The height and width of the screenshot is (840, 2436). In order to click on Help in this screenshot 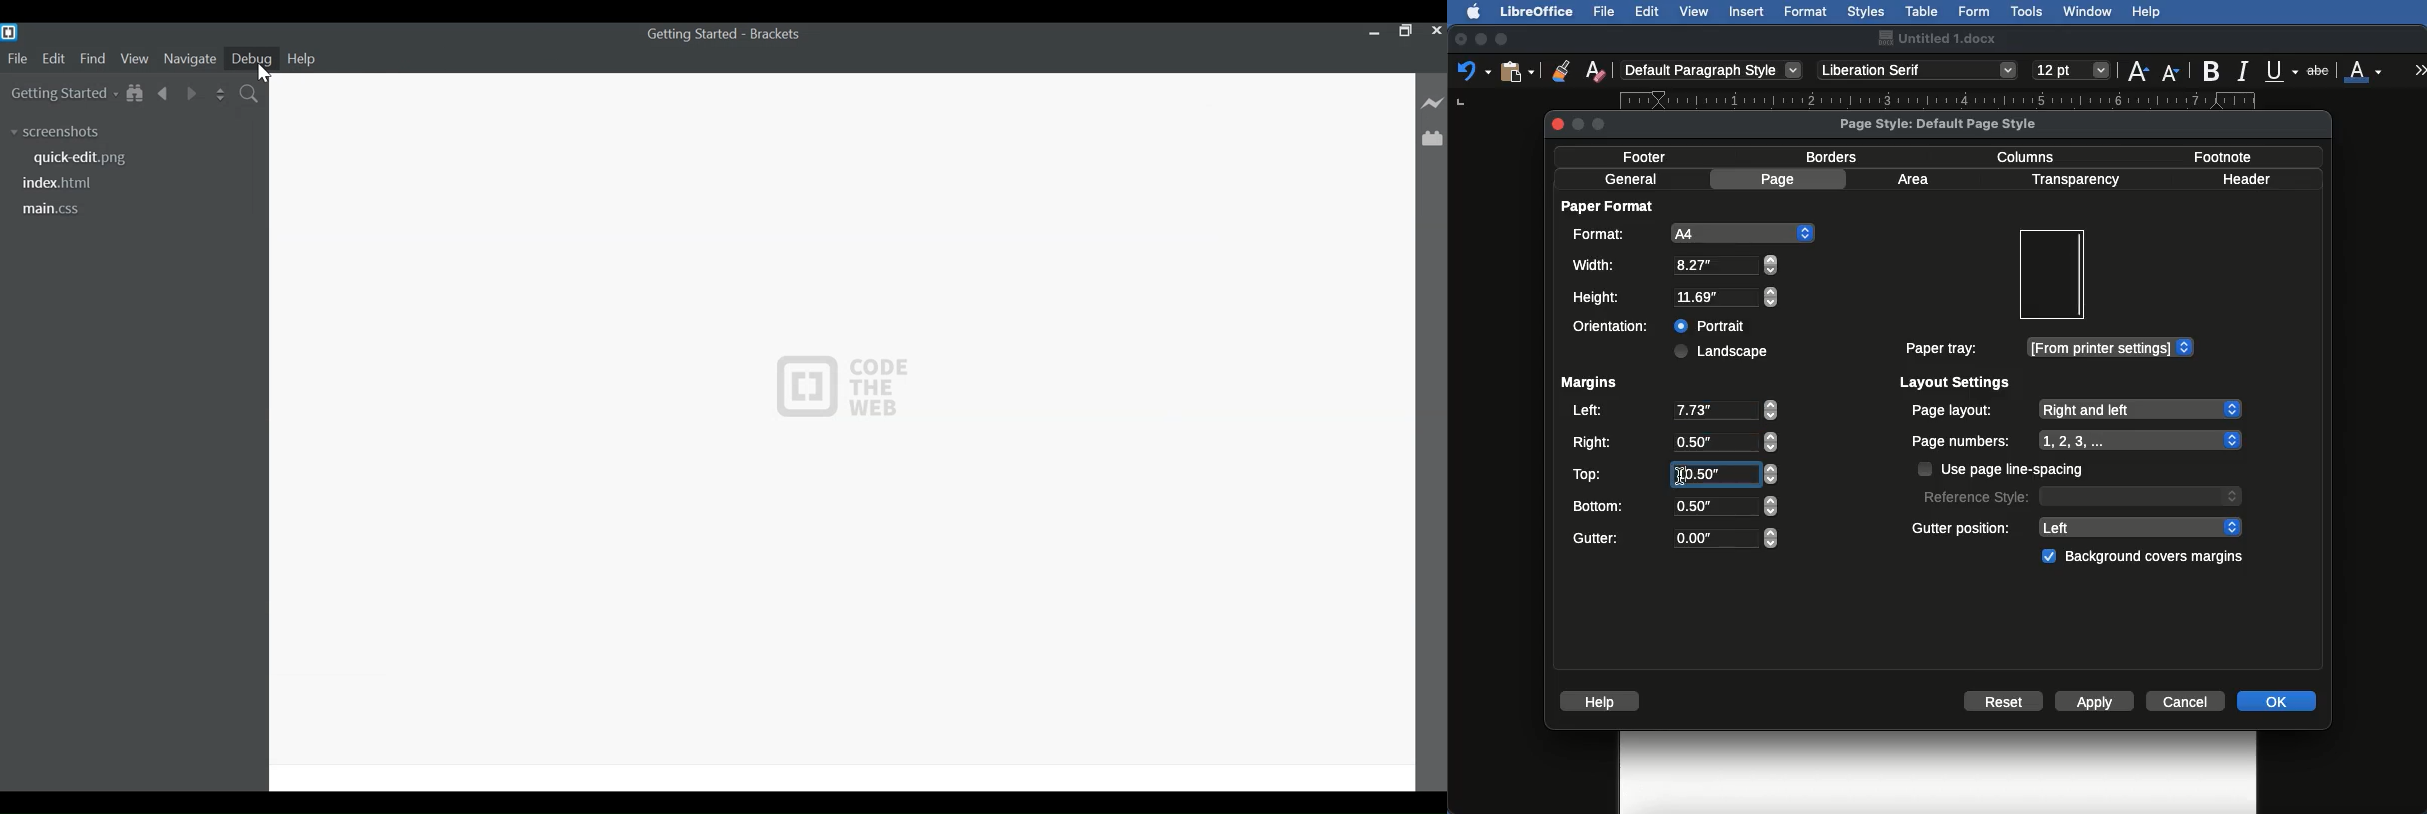, I will do `click(1603, 701)`.